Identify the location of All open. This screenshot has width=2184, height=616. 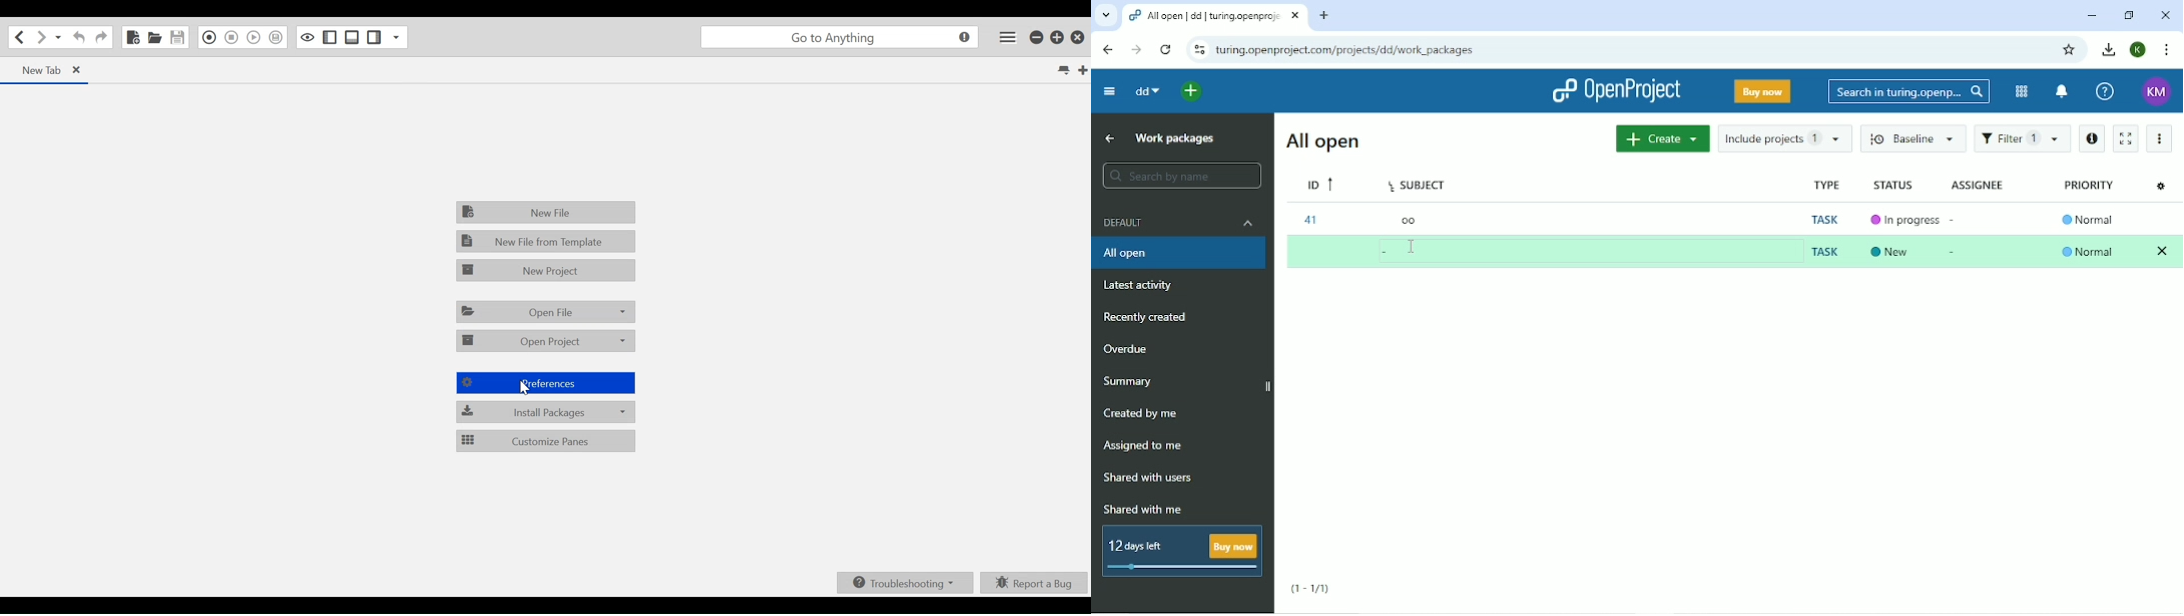
(1321, 141).